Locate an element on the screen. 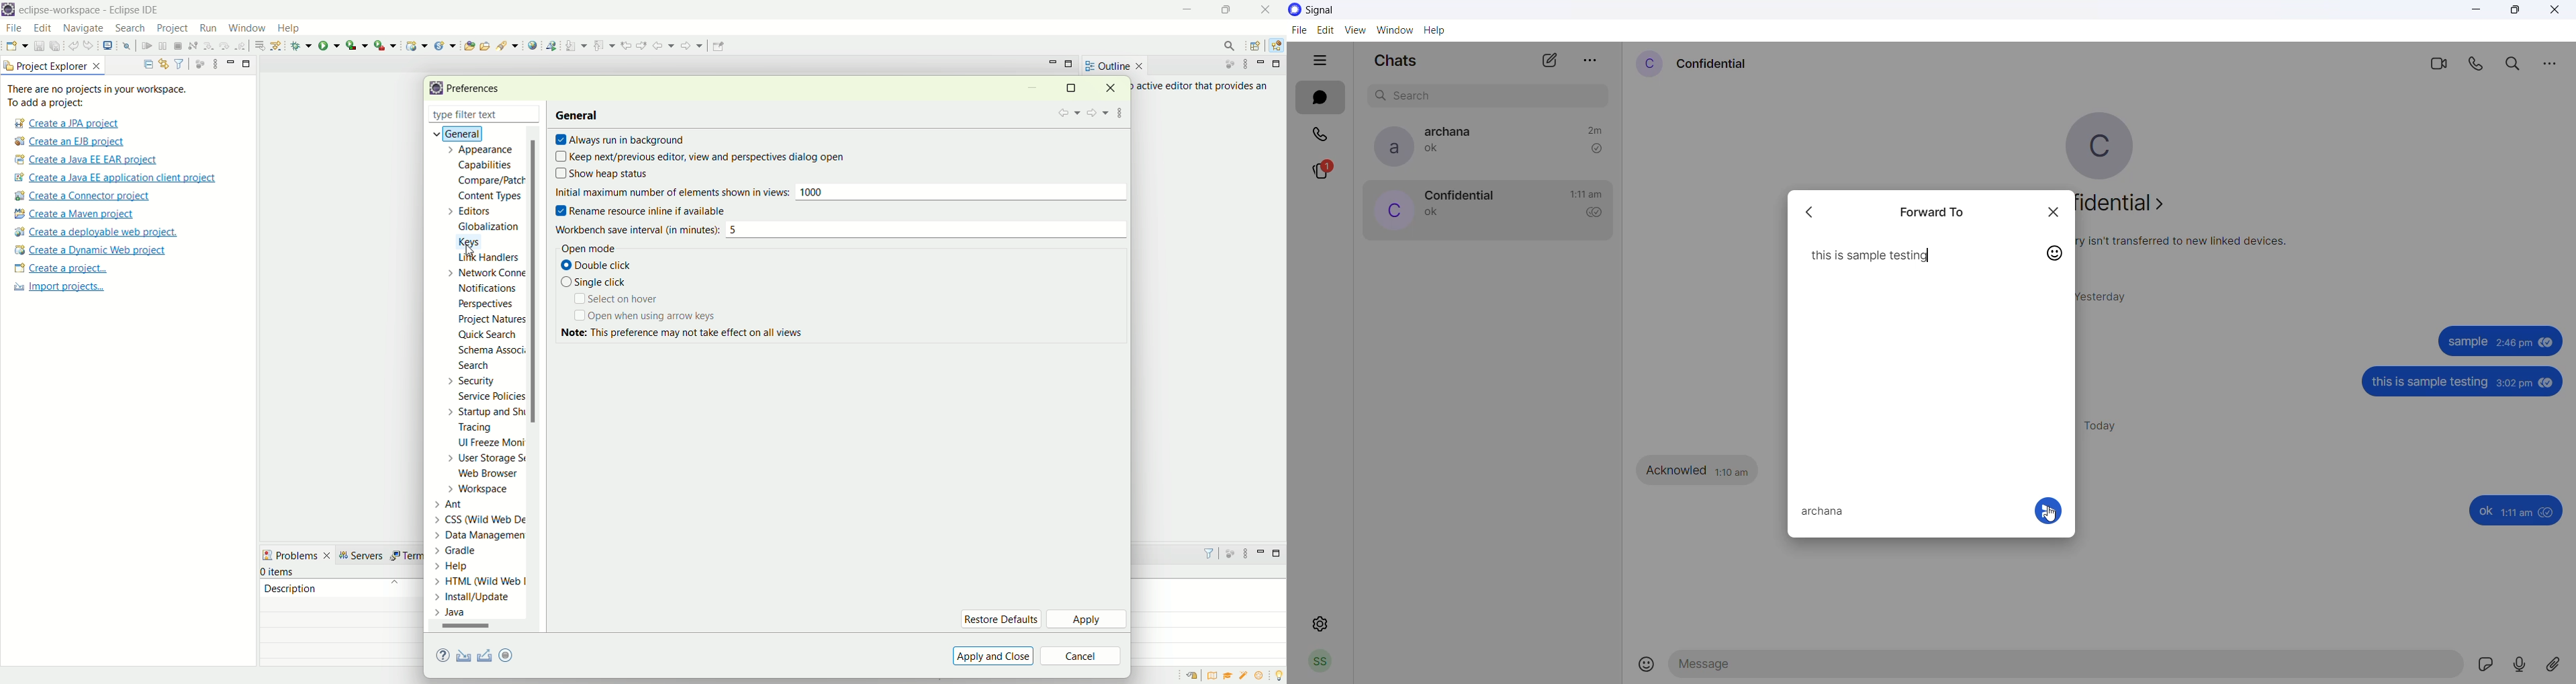 This screenshot has width=2576, height=700. yesterday messages heading is located at coordinates (2109, 293).